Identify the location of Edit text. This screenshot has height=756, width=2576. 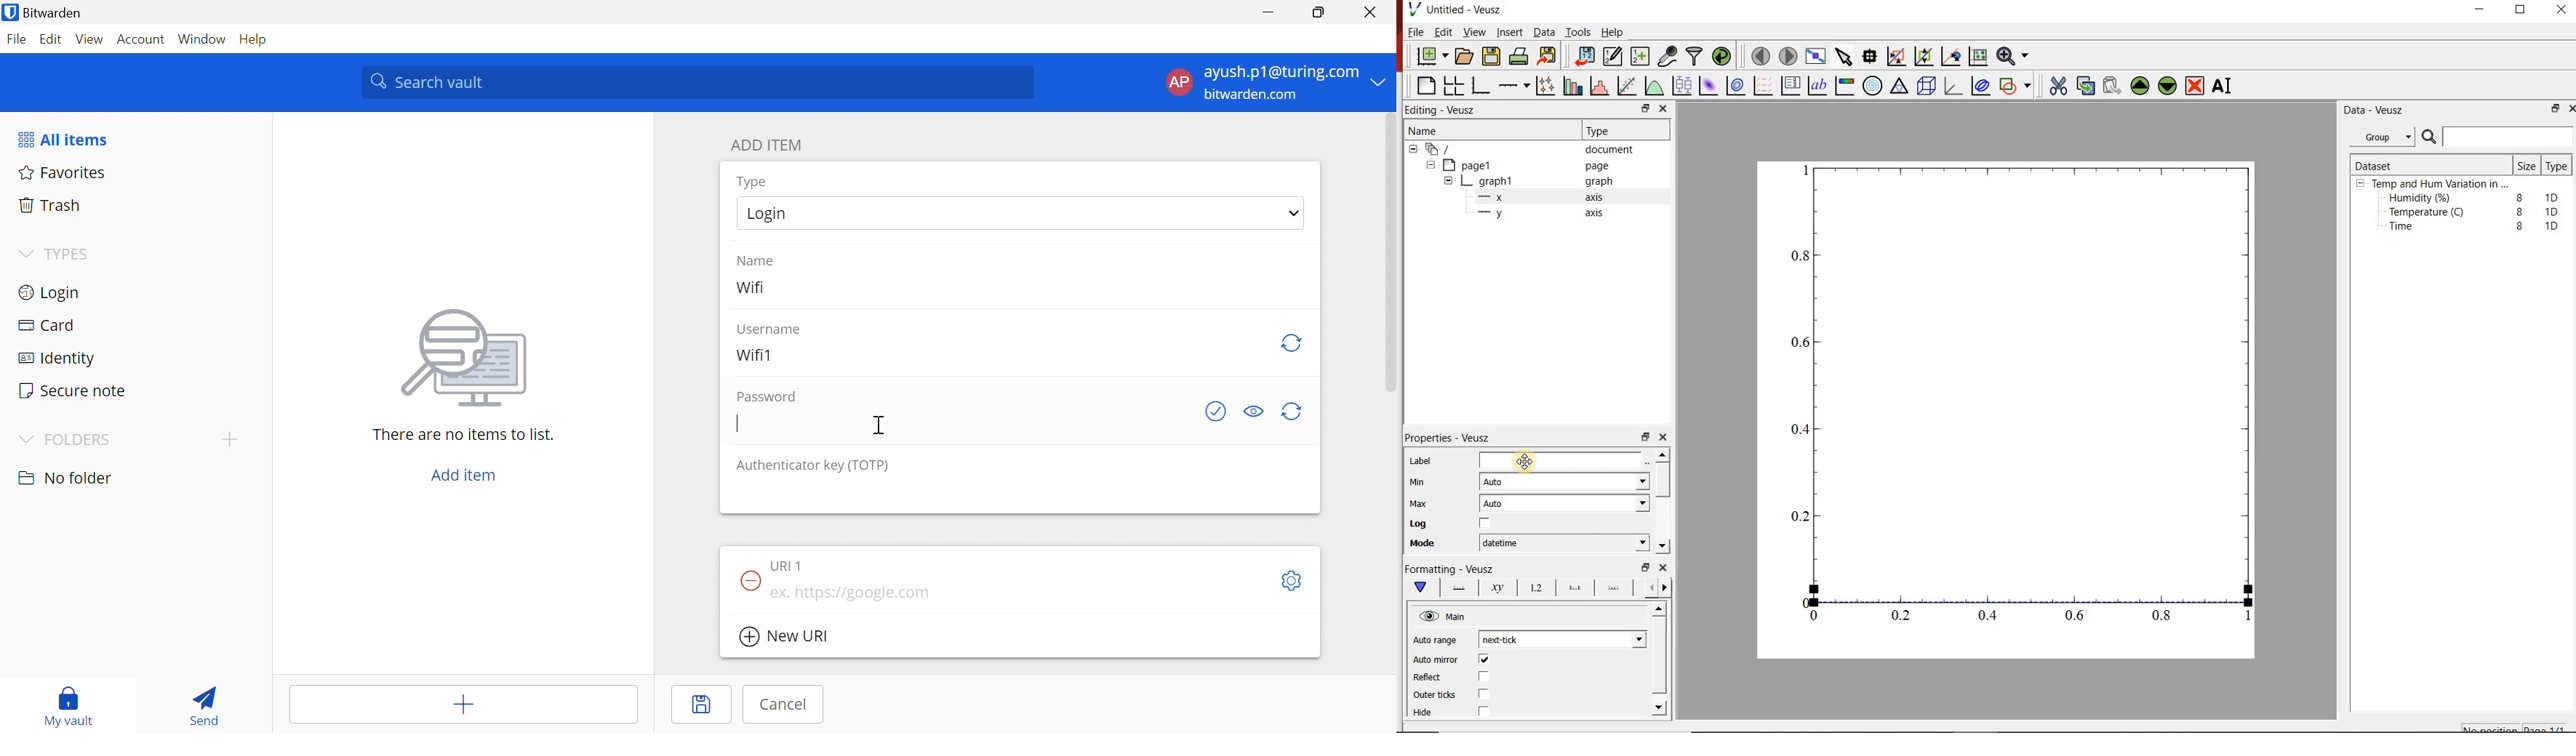
(1650, 460).